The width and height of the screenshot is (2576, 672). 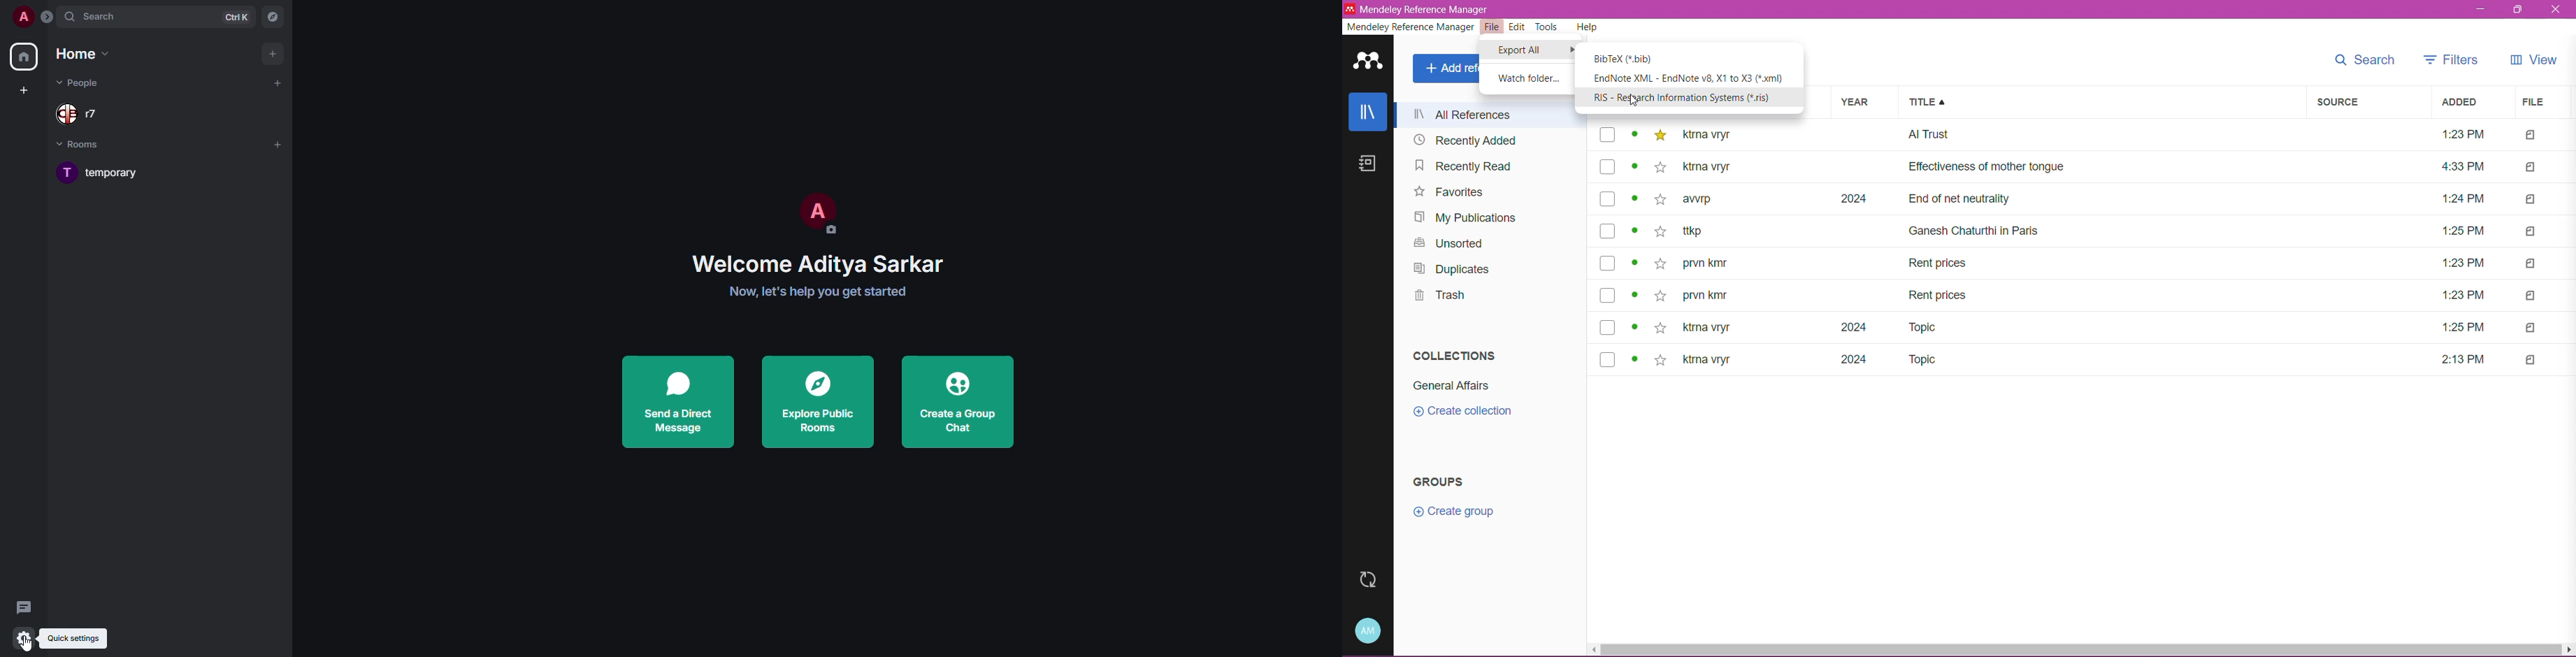 I want to click on people, so click(x=85, y=113).